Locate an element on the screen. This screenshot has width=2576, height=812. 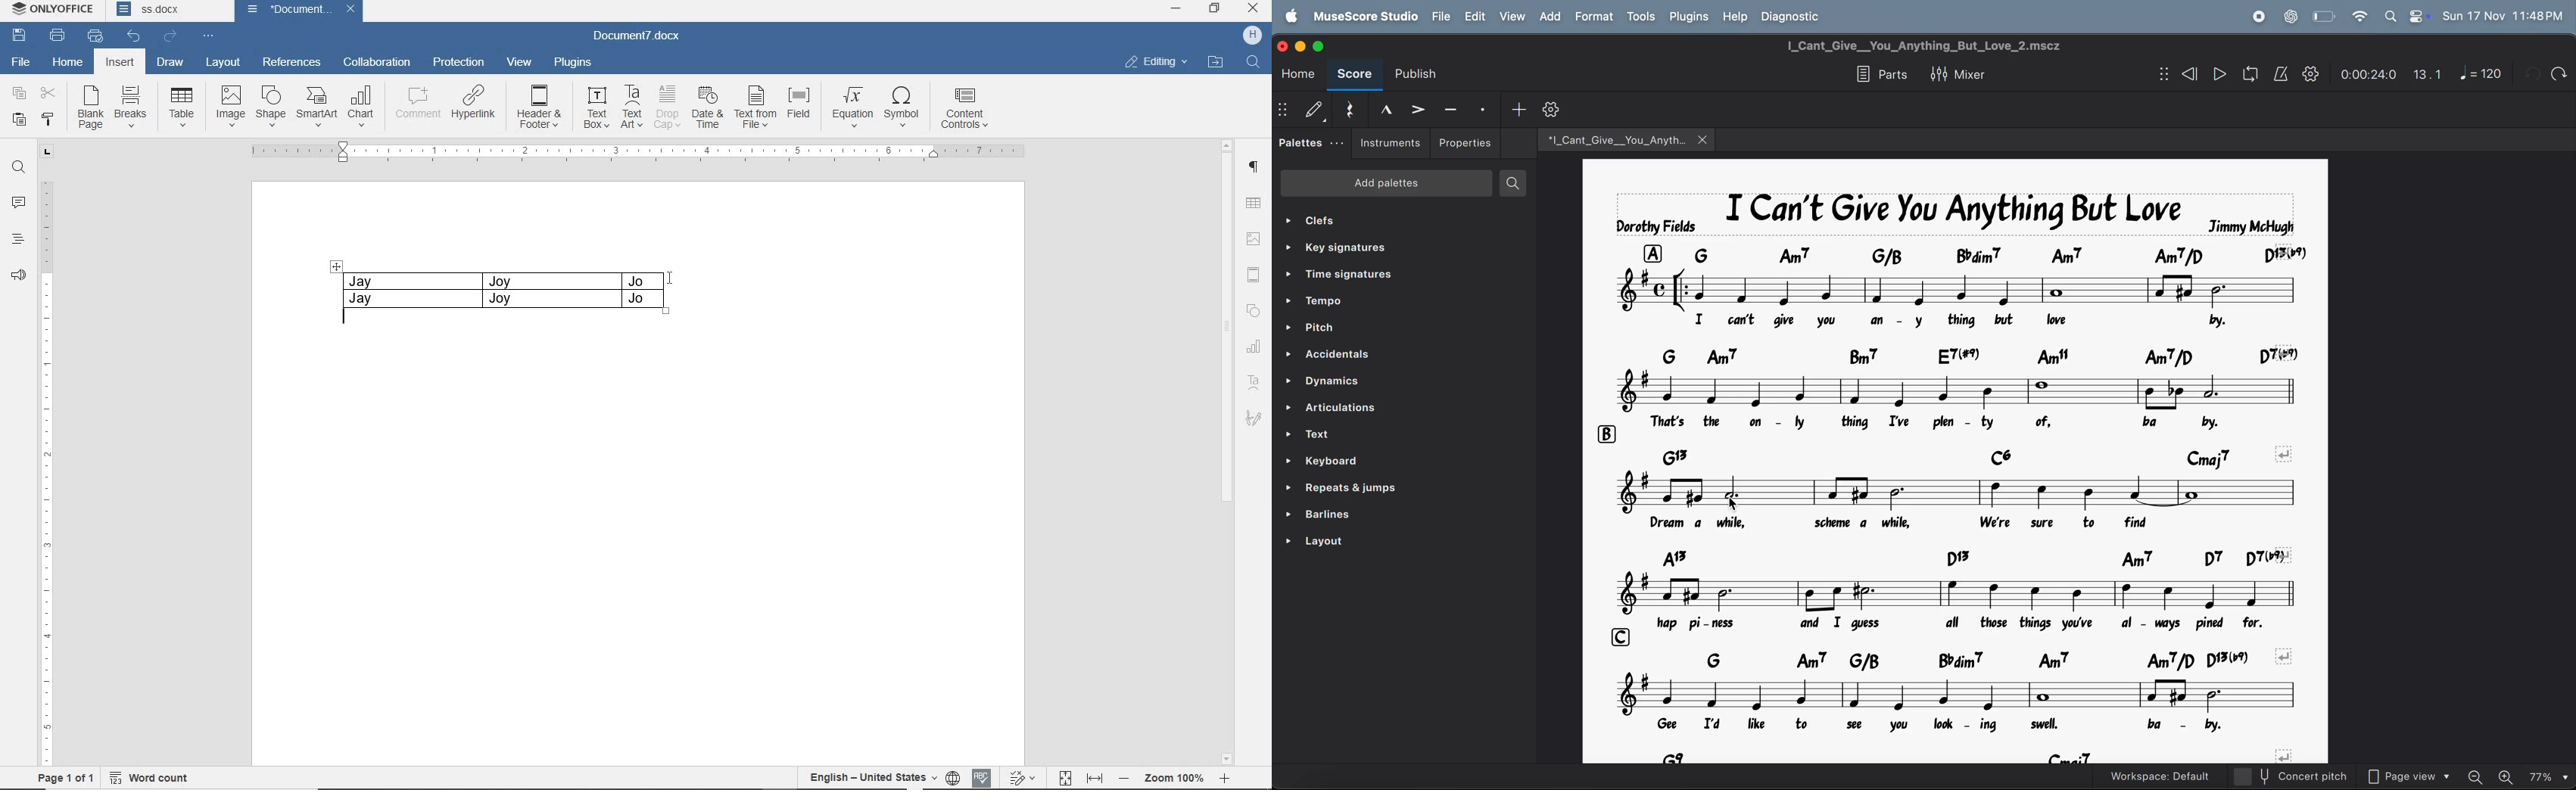
close is located at coordinates (354, 10).